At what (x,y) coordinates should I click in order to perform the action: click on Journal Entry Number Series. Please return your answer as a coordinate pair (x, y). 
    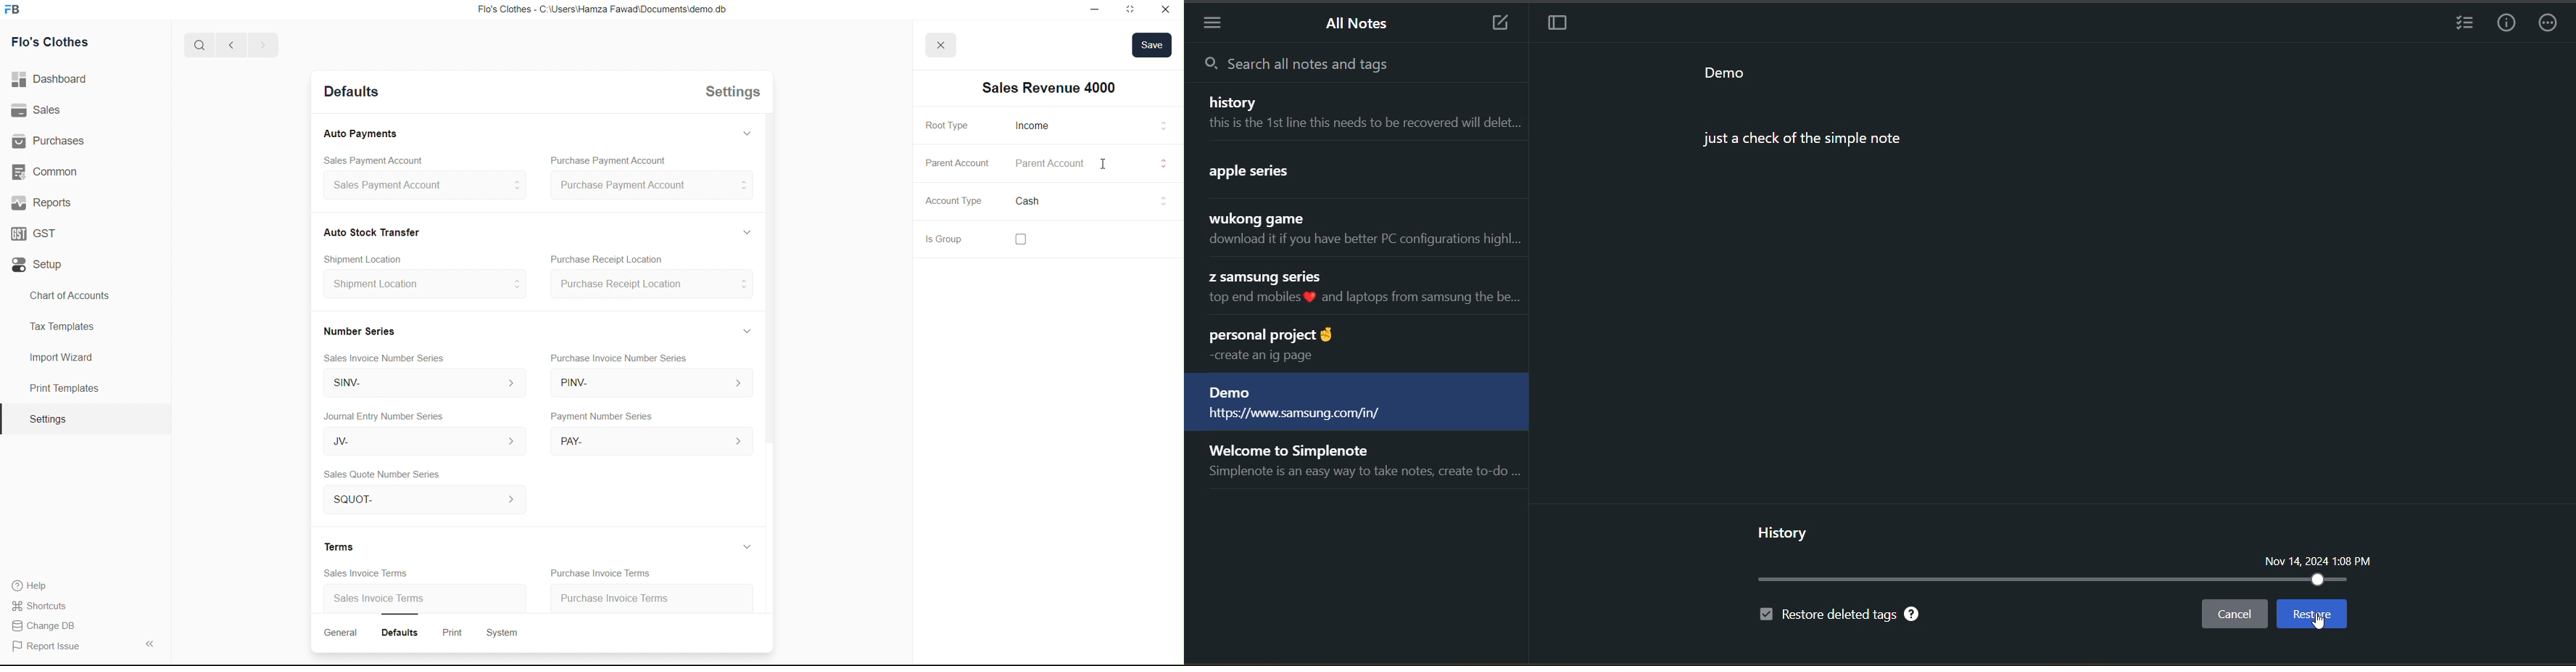
    Looking at the image, I should click on (385, 414).